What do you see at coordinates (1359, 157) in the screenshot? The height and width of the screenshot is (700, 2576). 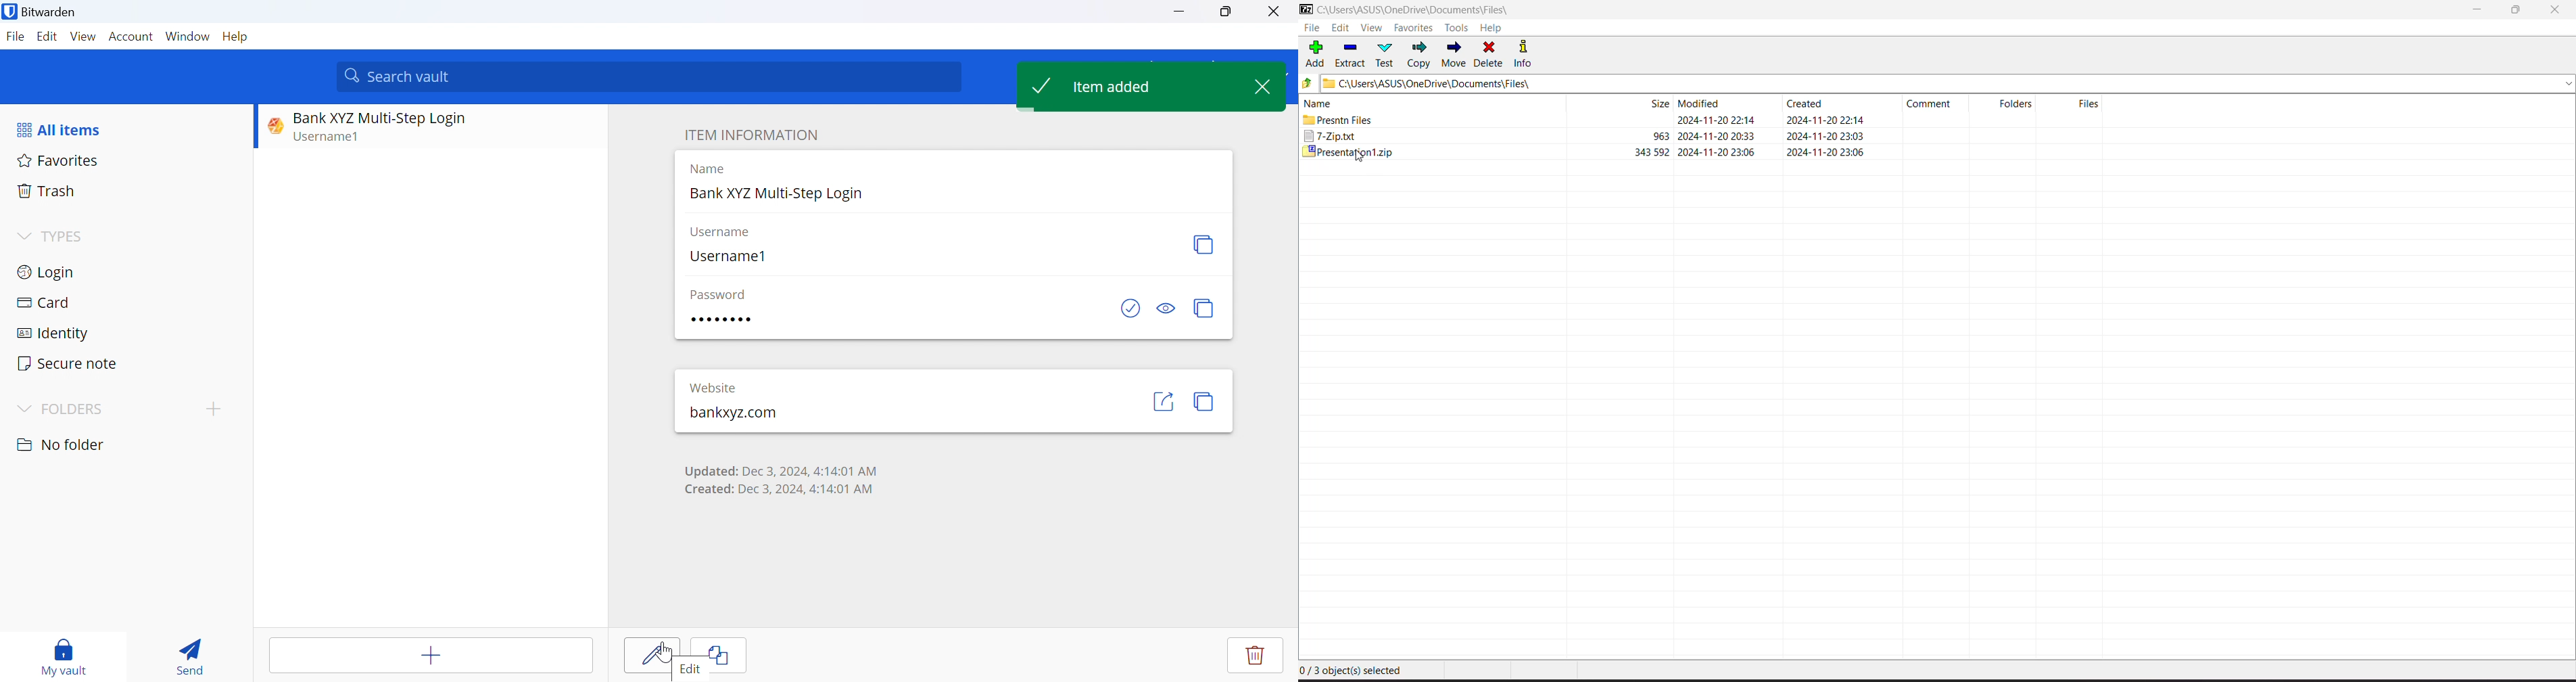 I see `Cursor` at bounding box center [1359, 157].